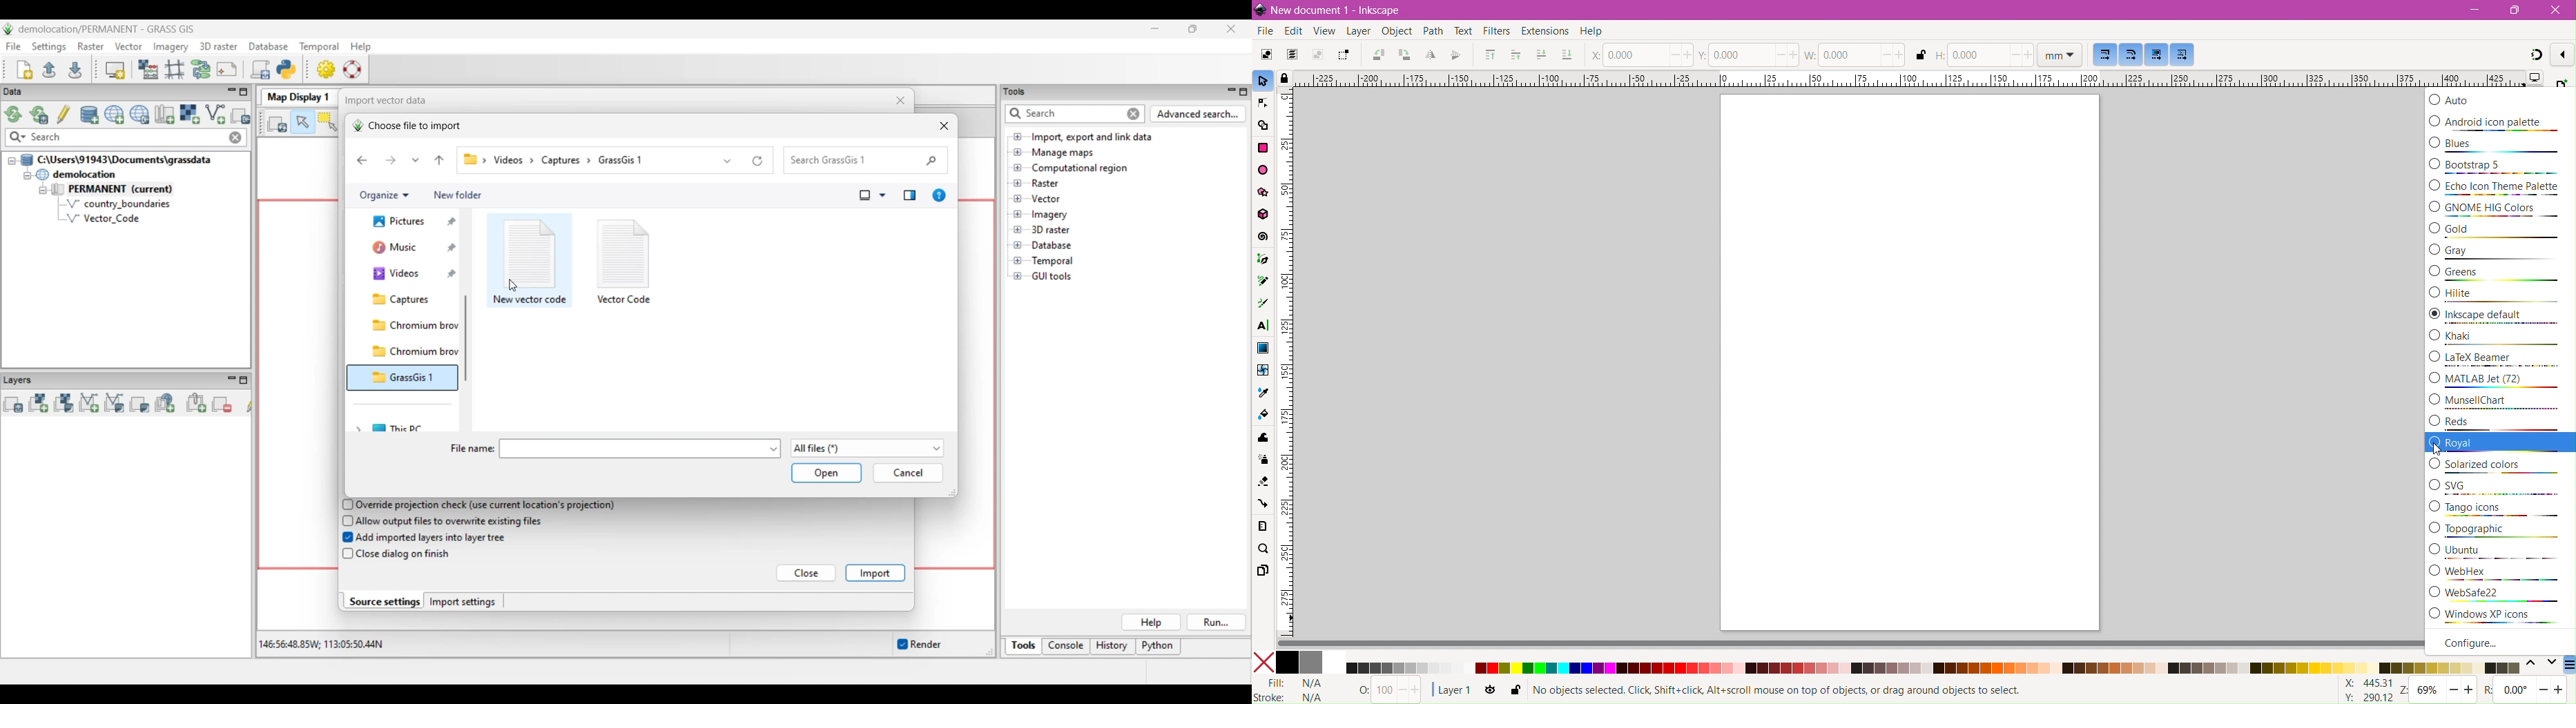 This screenshot has height=728, width=2576. I want to click on WebHex, so click(2501, 575).